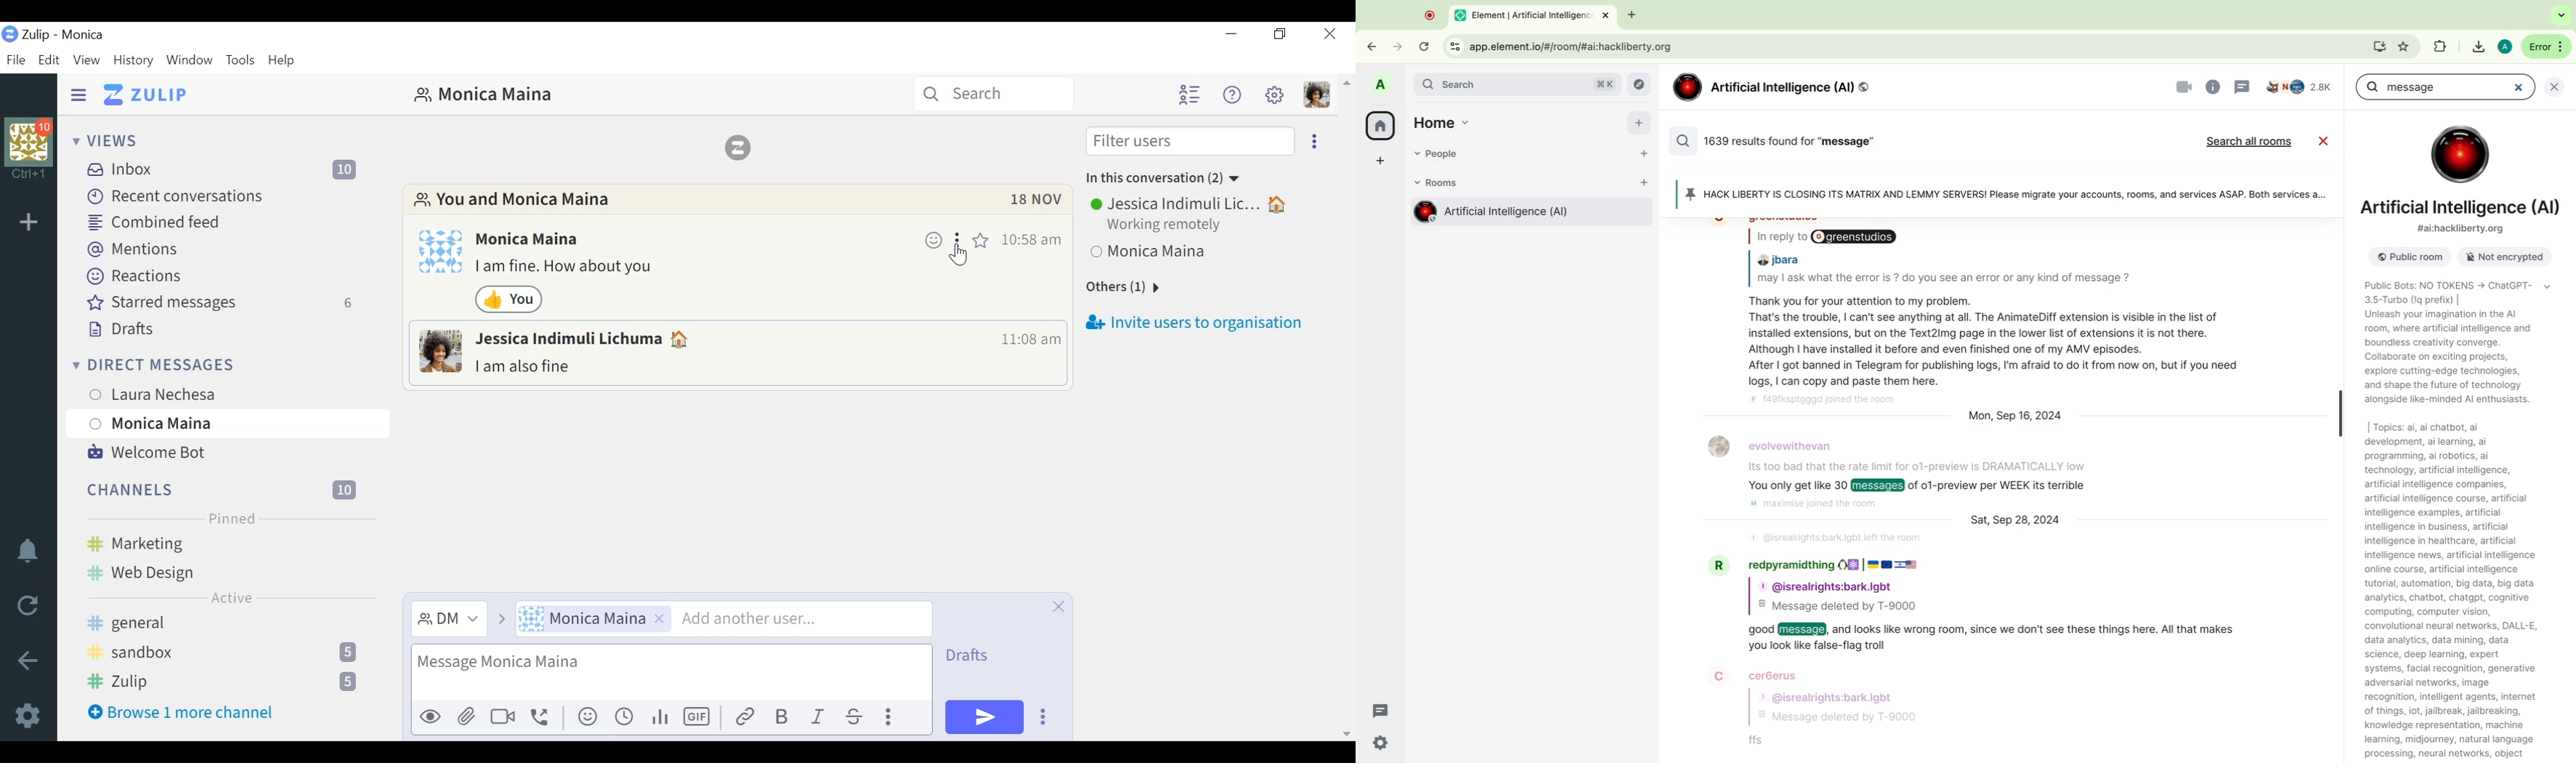 The image size is (2576, 784). Describe the element at coordinates (1038, 203) in the screenshot. I see `Date` at that location.